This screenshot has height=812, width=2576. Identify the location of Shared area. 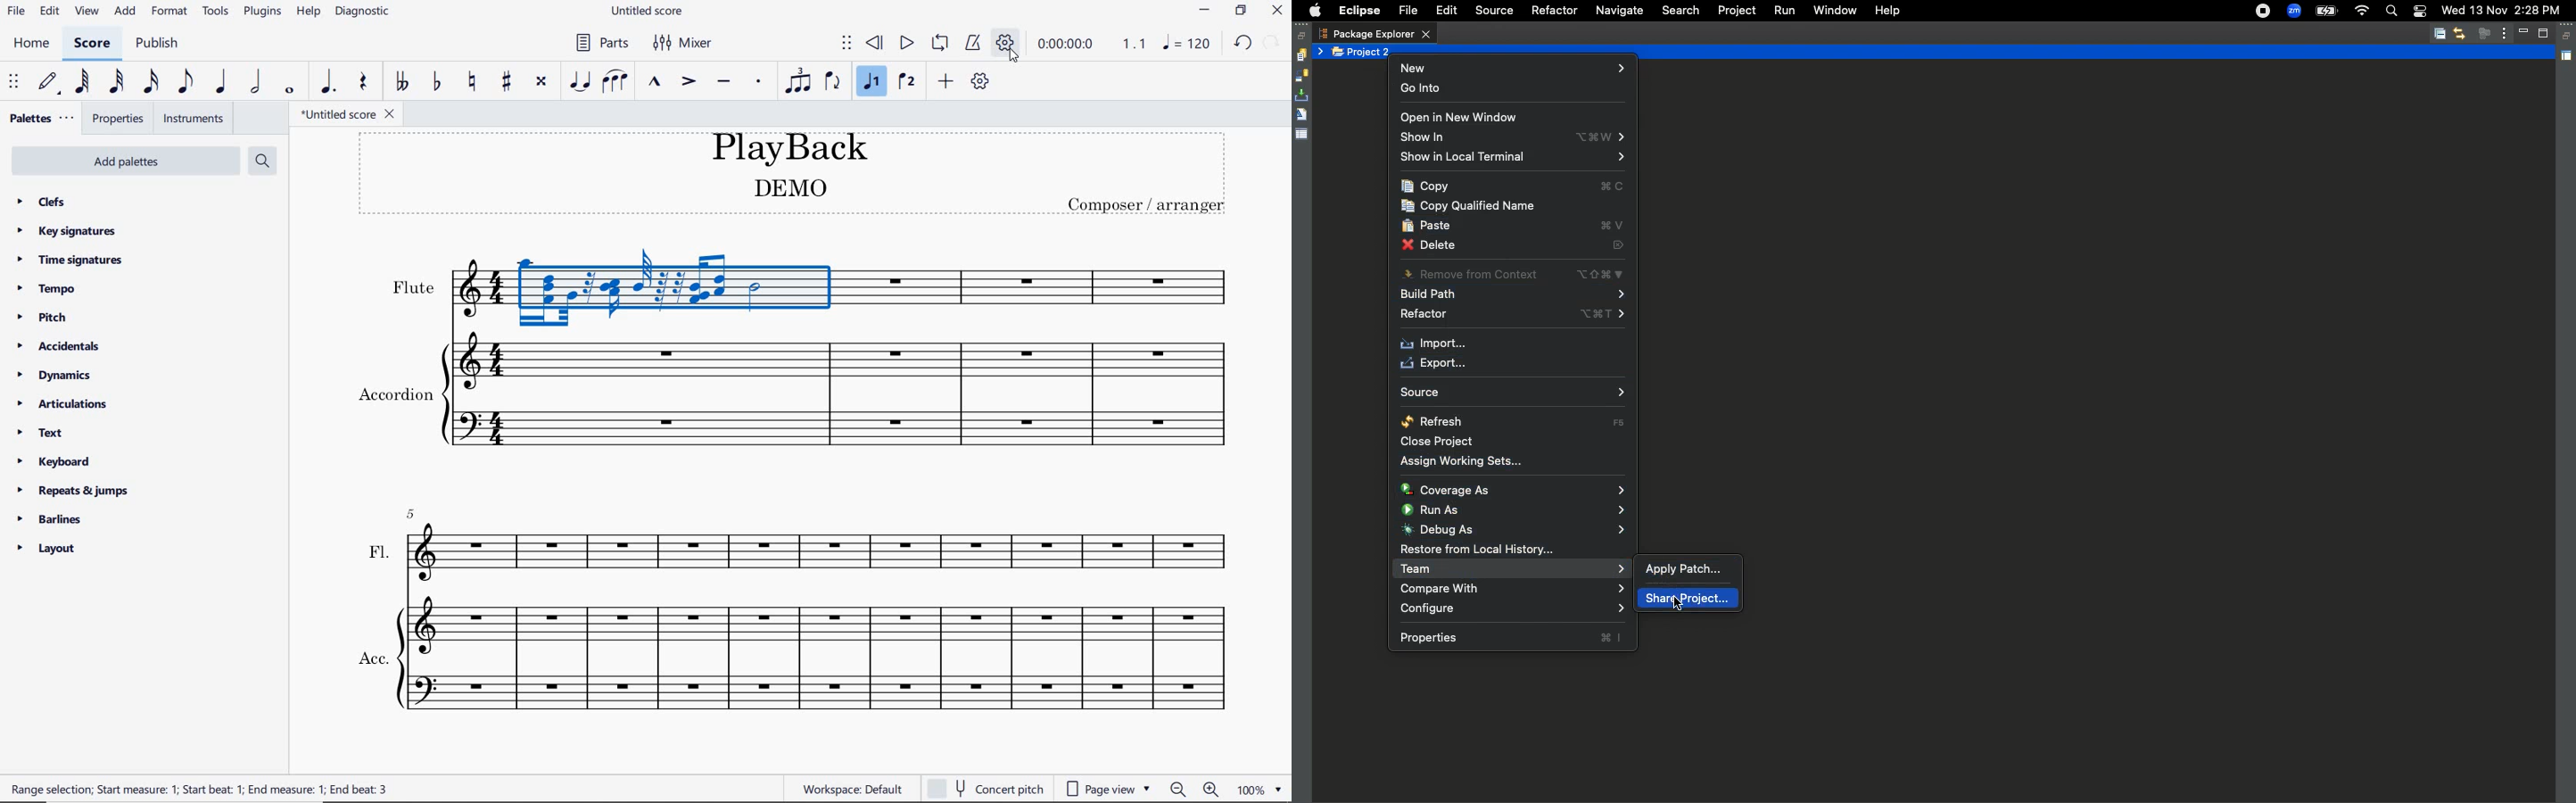
(2568, 59).